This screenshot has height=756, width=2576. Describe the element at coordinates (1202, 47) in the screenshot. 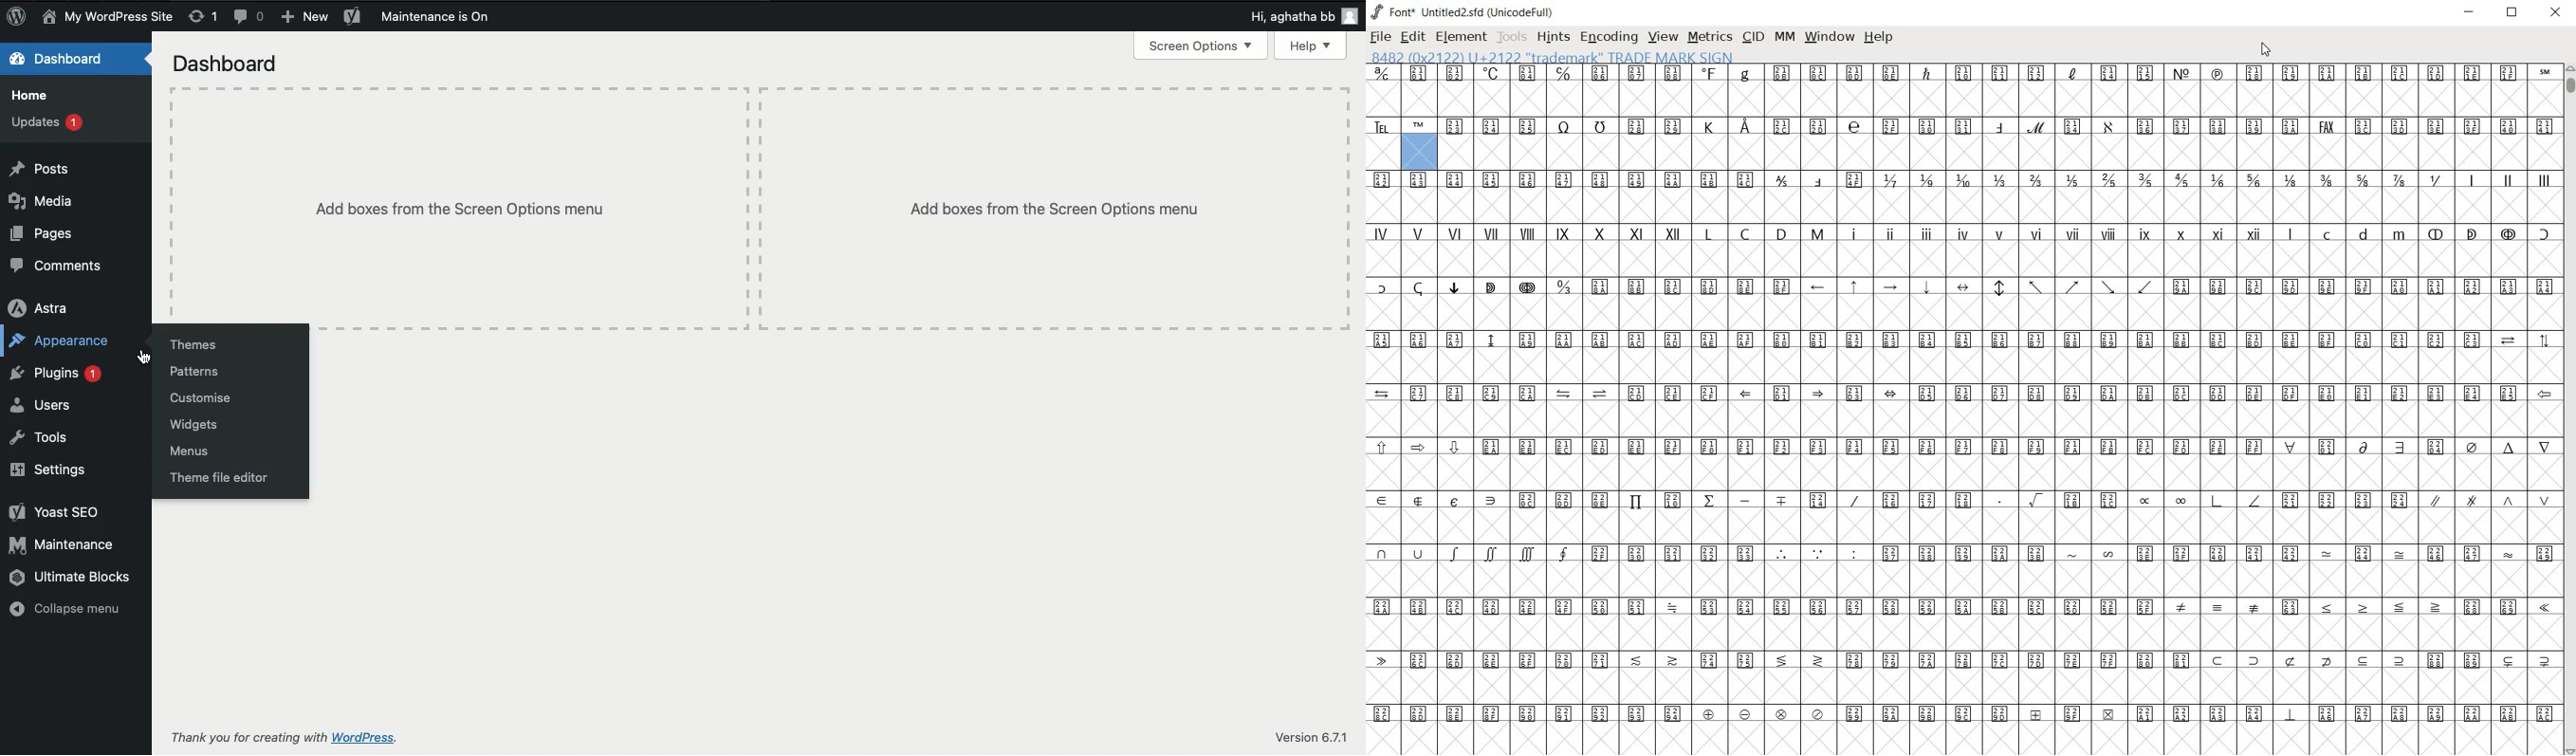

I see `Screen options` at that location.